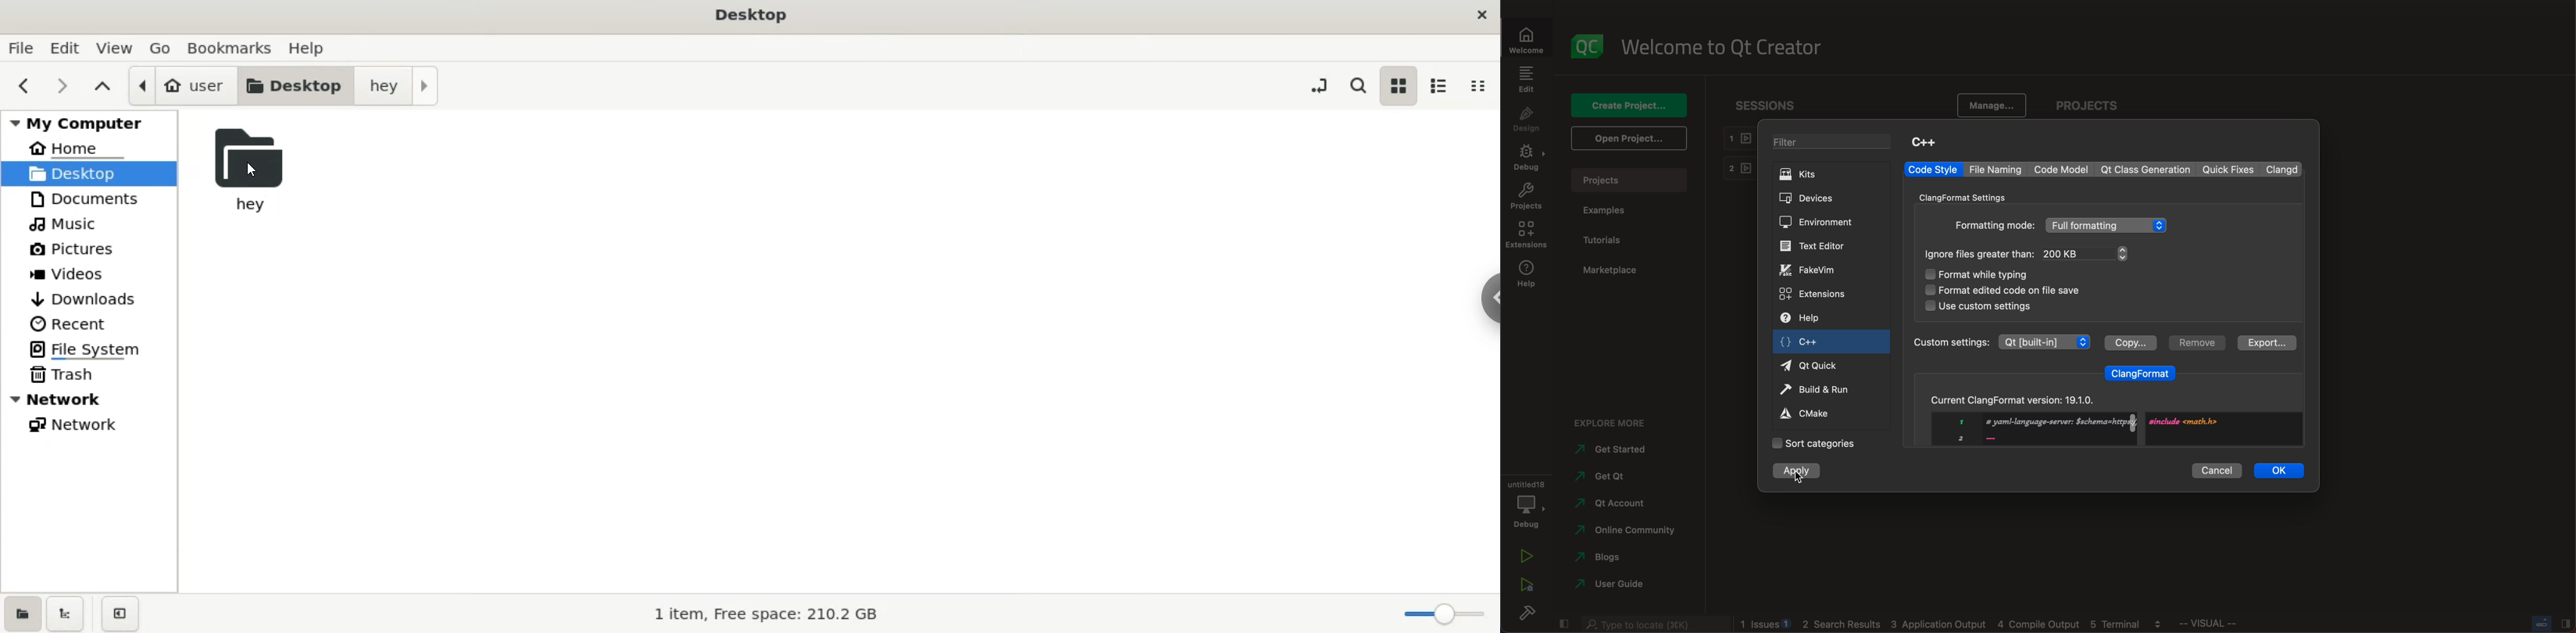 Image resolution: width=2576 pixels, height=644 pixels. What do you see at coordinates (1526, 558) in the screenshot?
I see `run` at bounding box center [1526, 558].